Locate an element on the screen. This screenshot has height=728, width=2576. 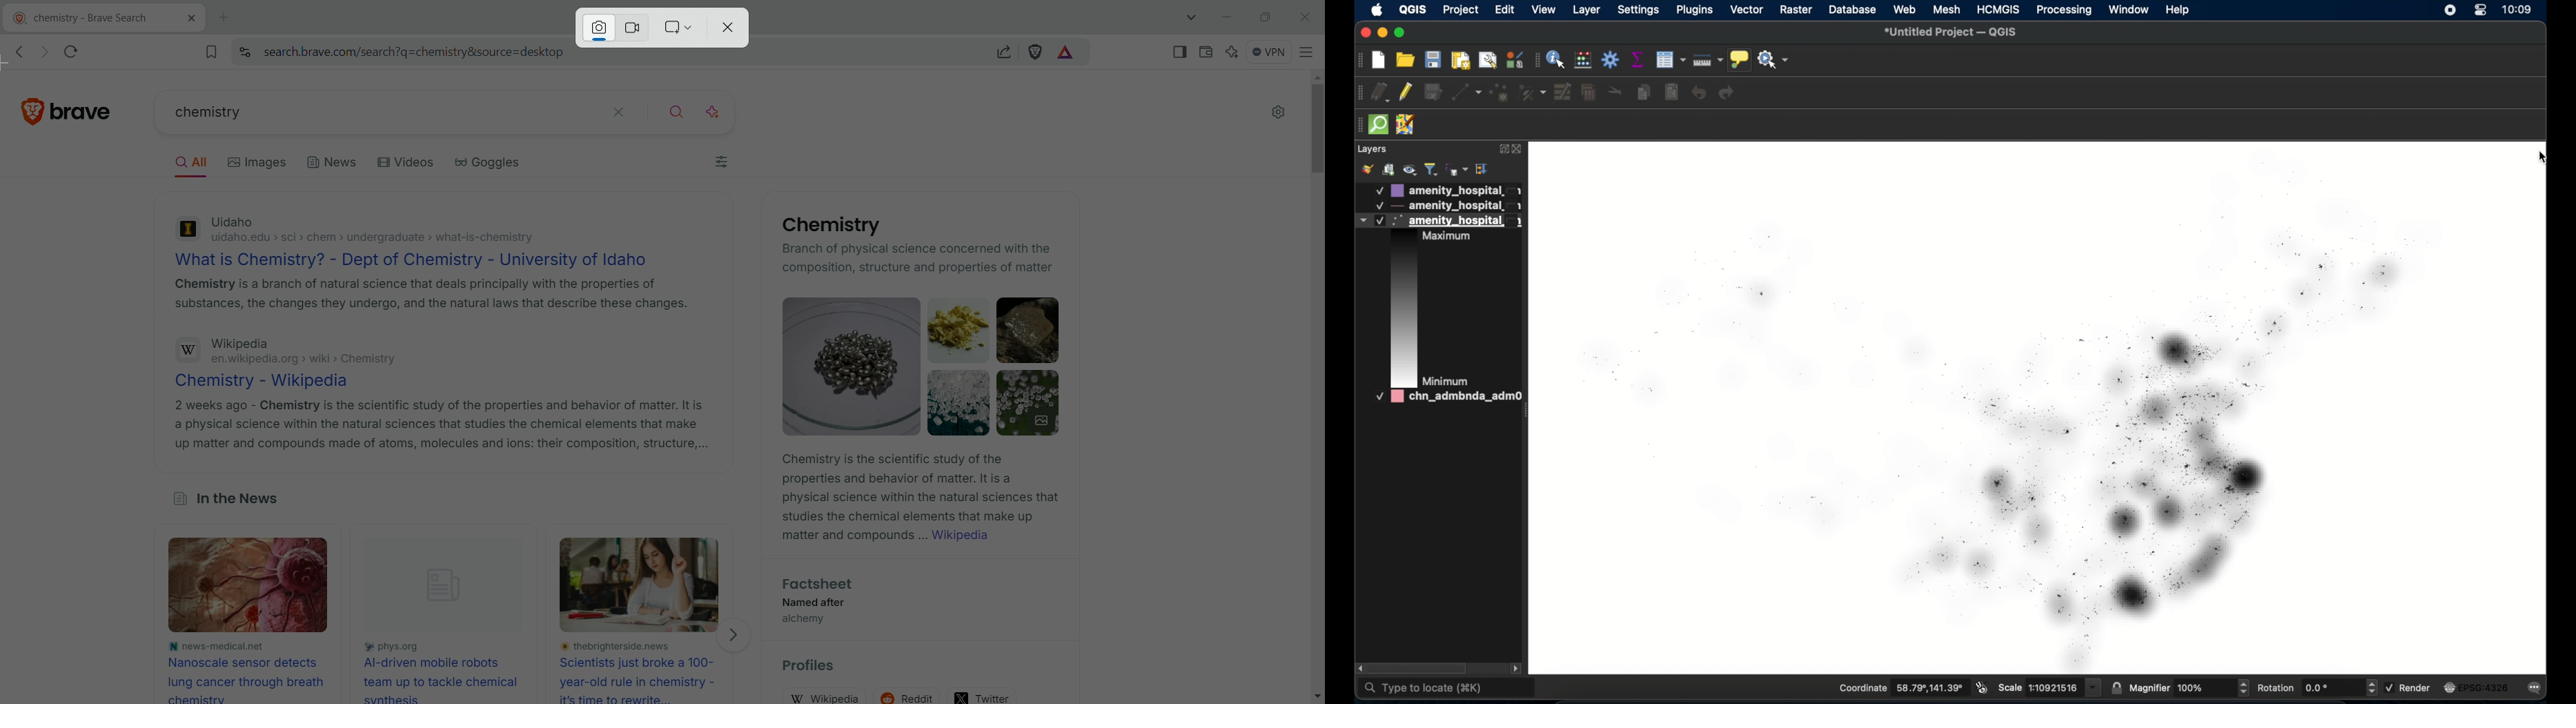
close is located at coordinates (1364, 33).